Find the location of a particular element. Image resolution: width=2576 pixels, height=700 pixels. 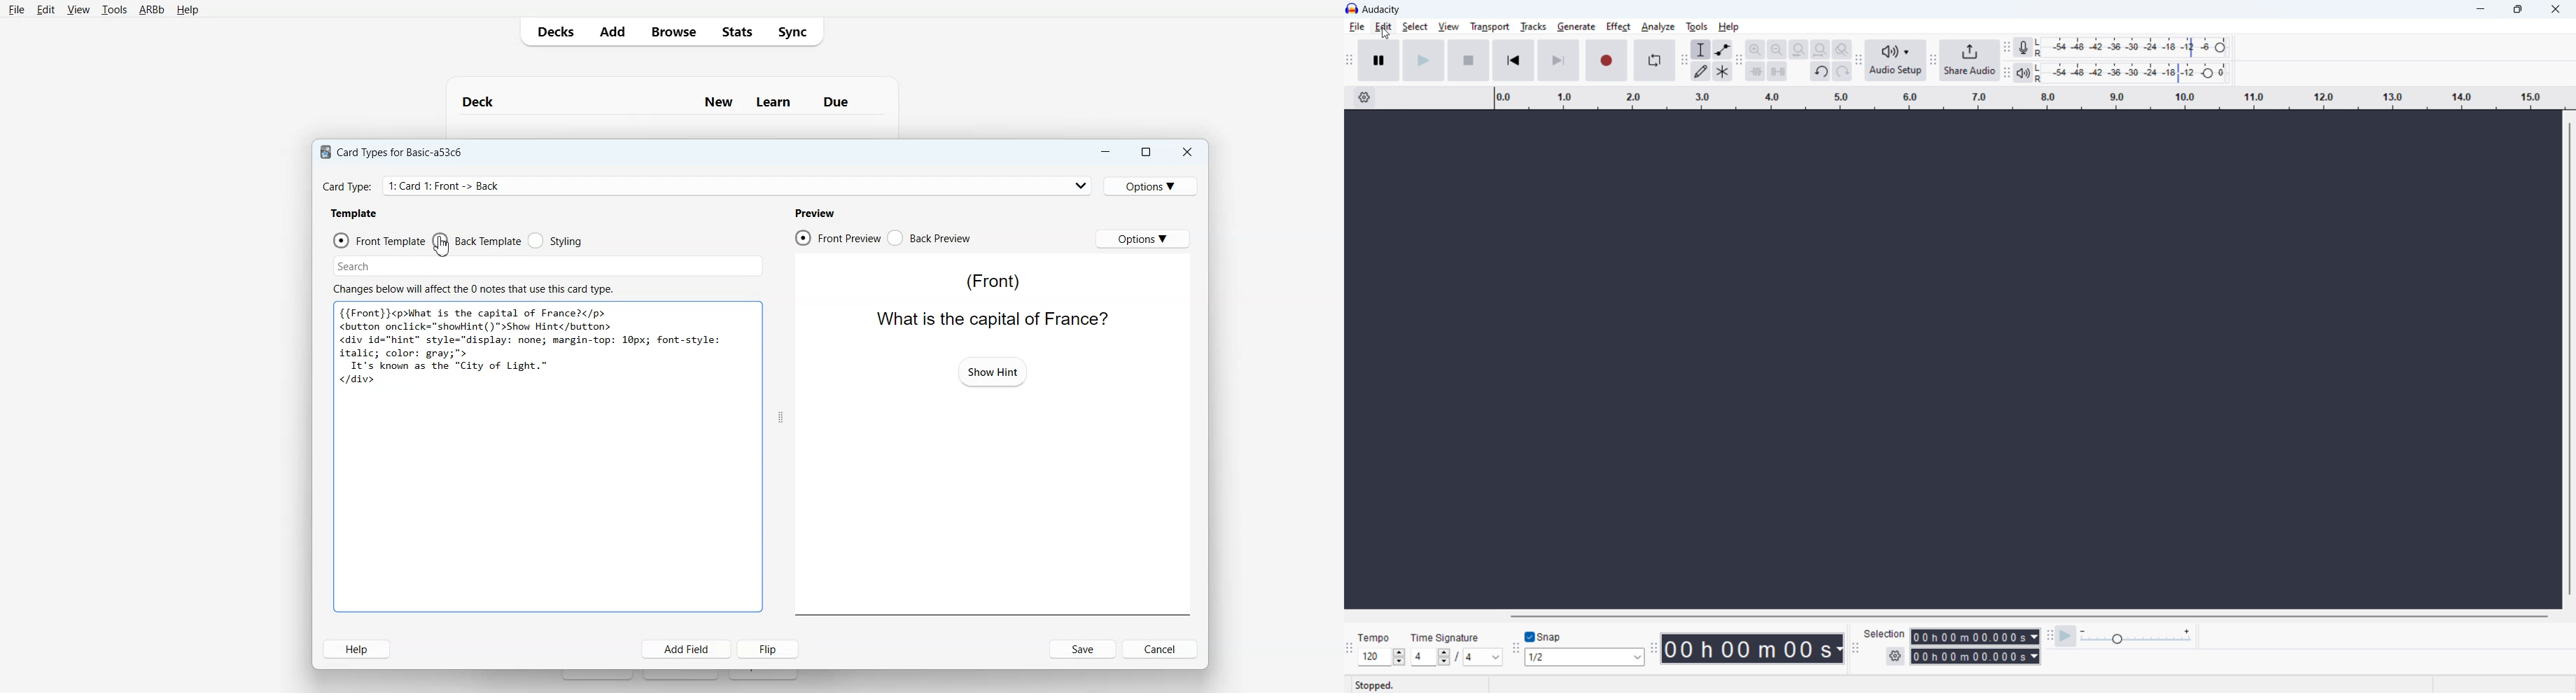

Back Template is located at coordinates (477, 241).